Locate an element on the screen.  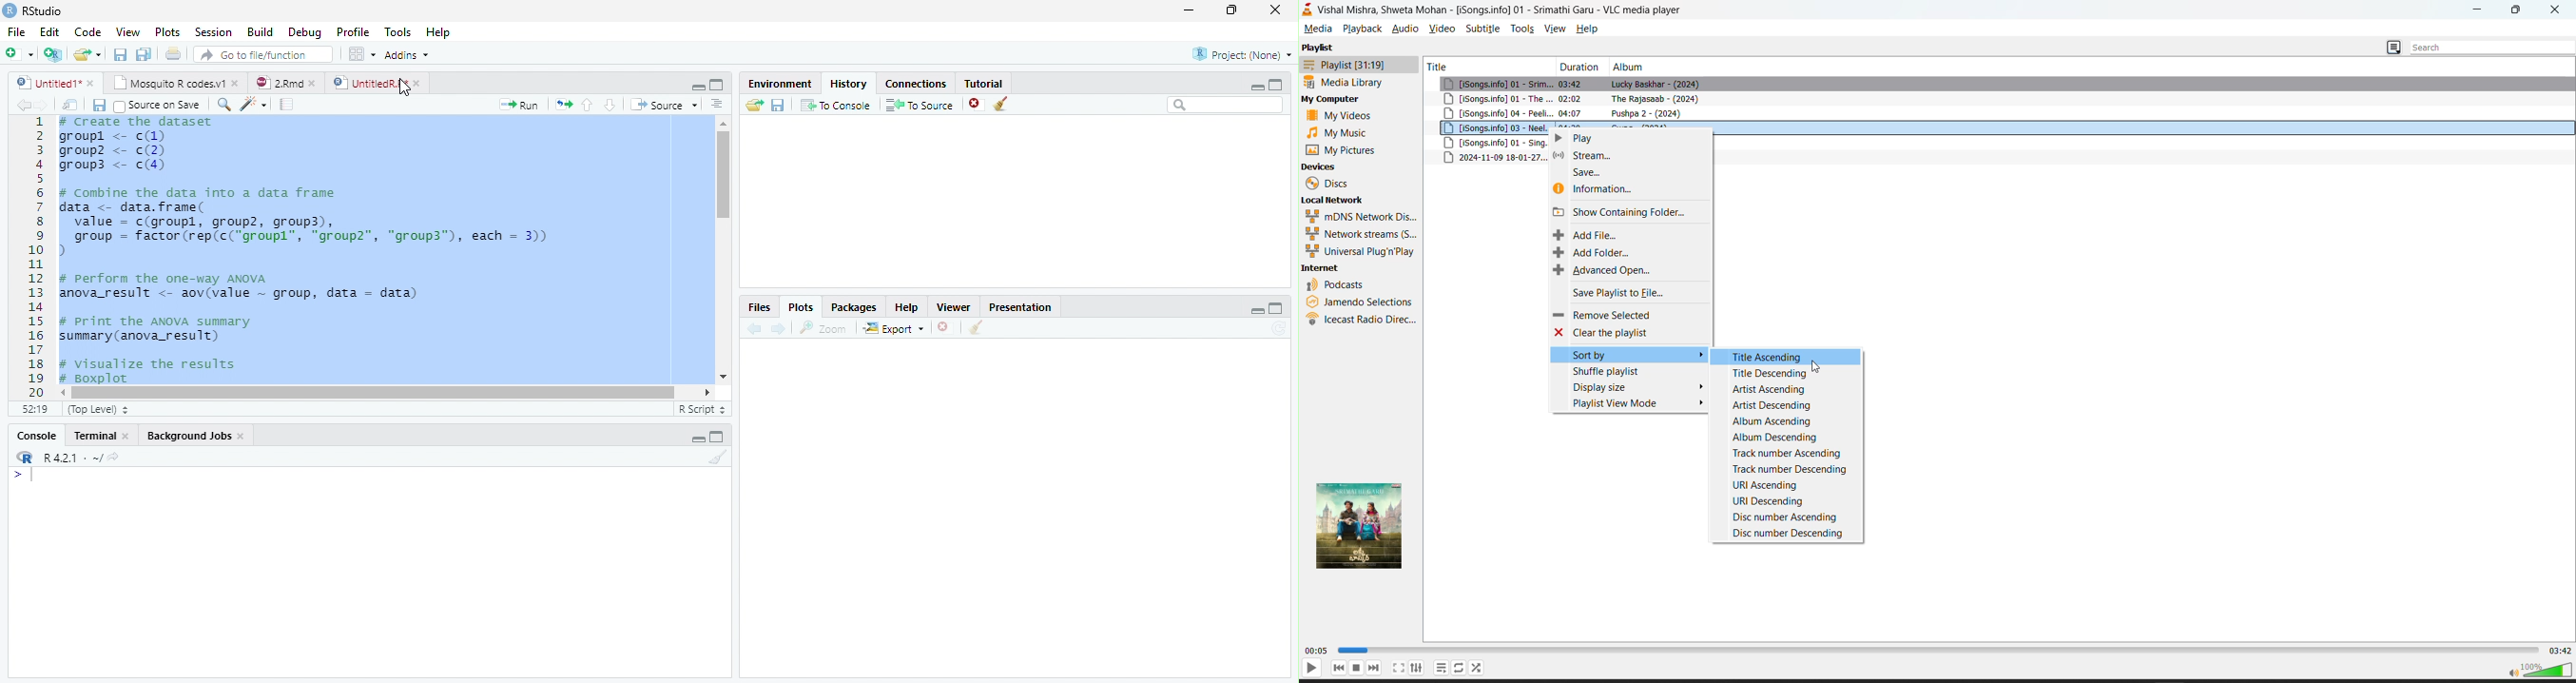
Zoom is located at coordinates (824, 328).